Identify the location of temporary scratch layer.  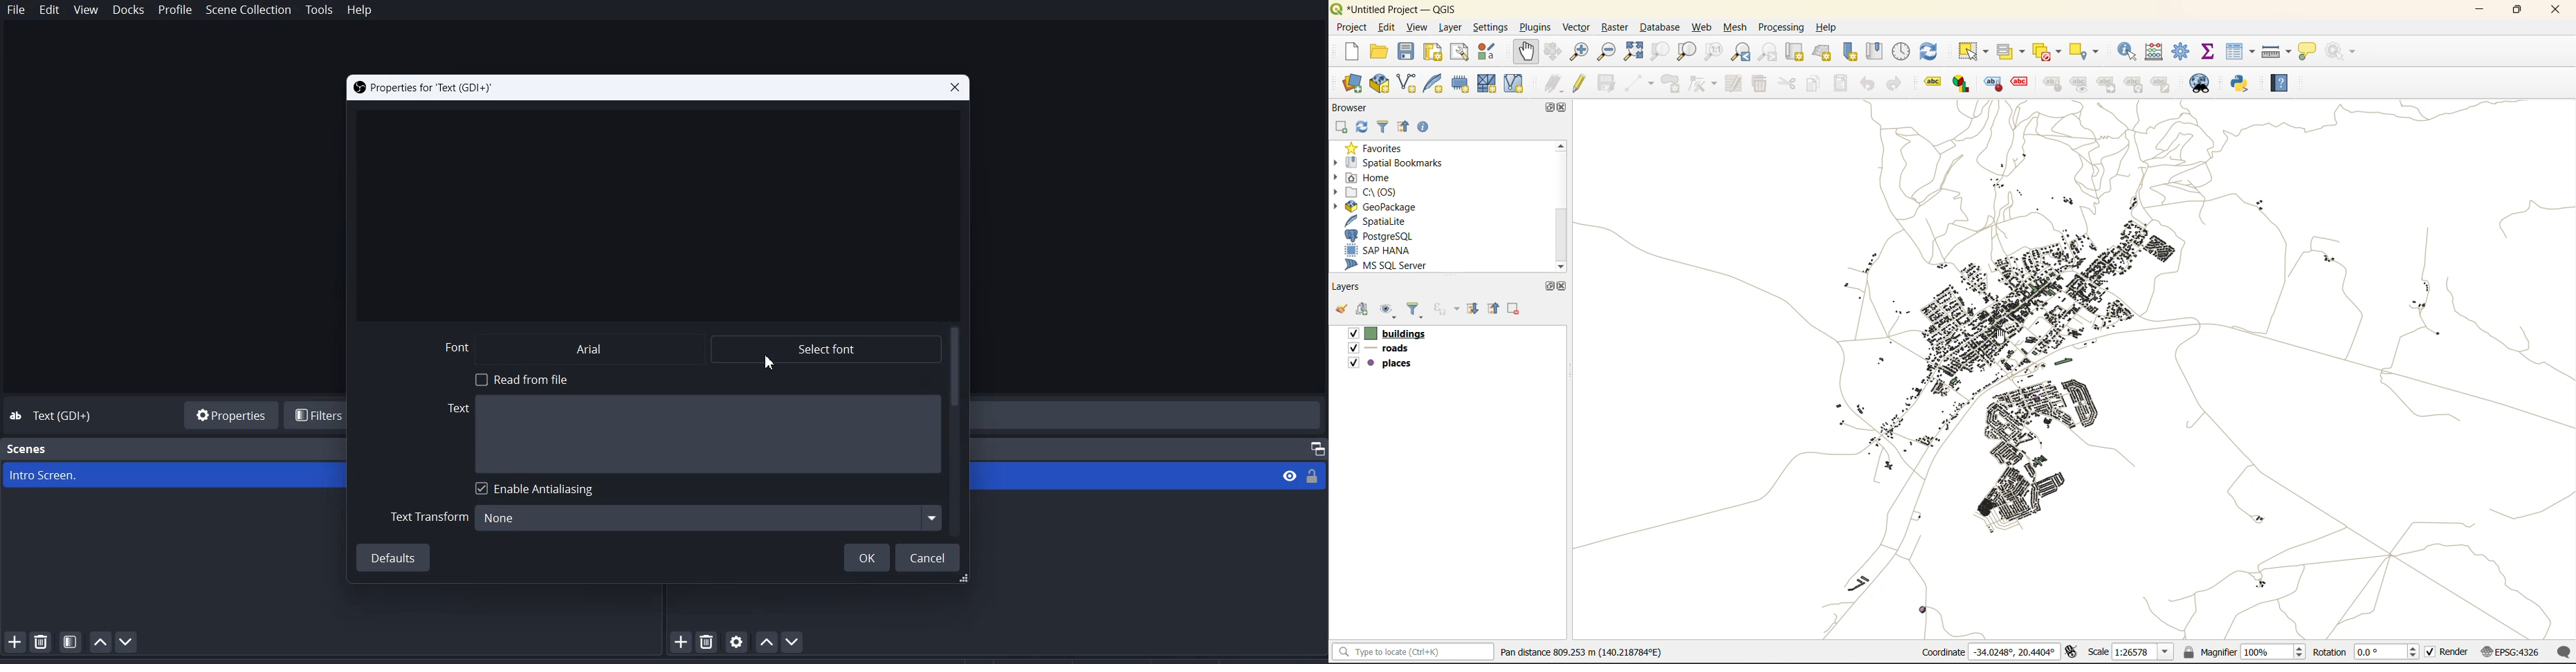
(1460, 83).